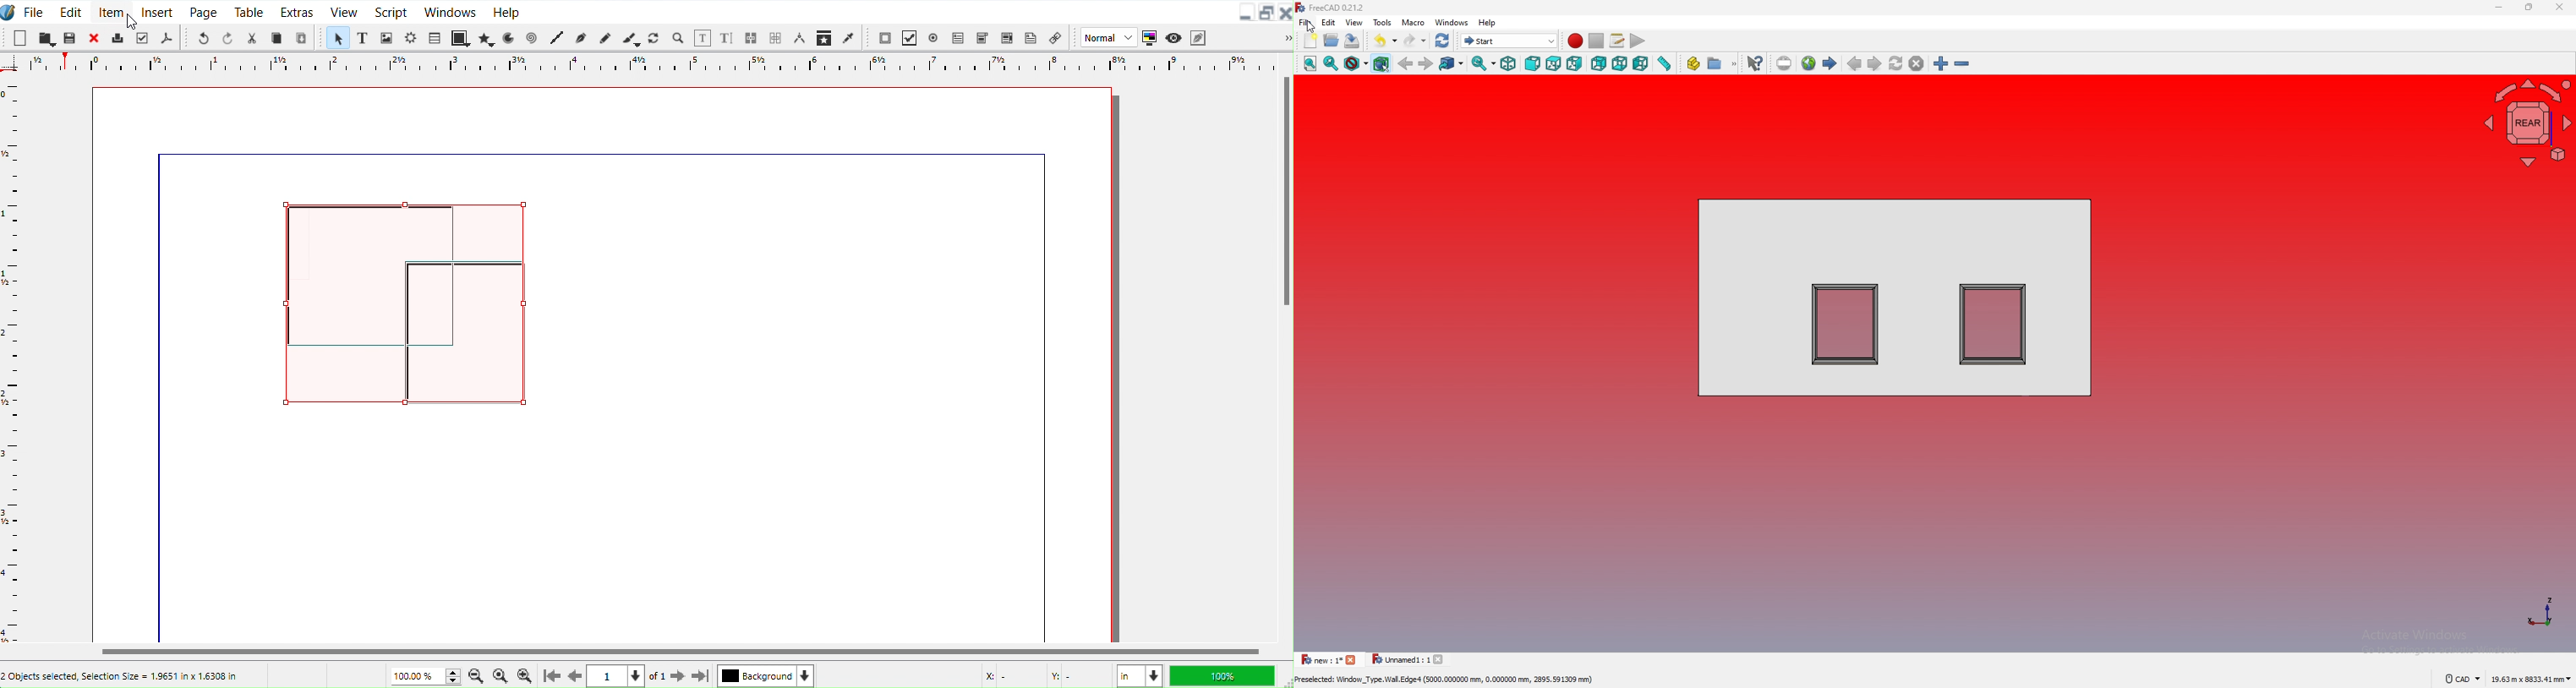 This screenshot has height=700, width=2576. I want to click on of 1, so click(657, 677).